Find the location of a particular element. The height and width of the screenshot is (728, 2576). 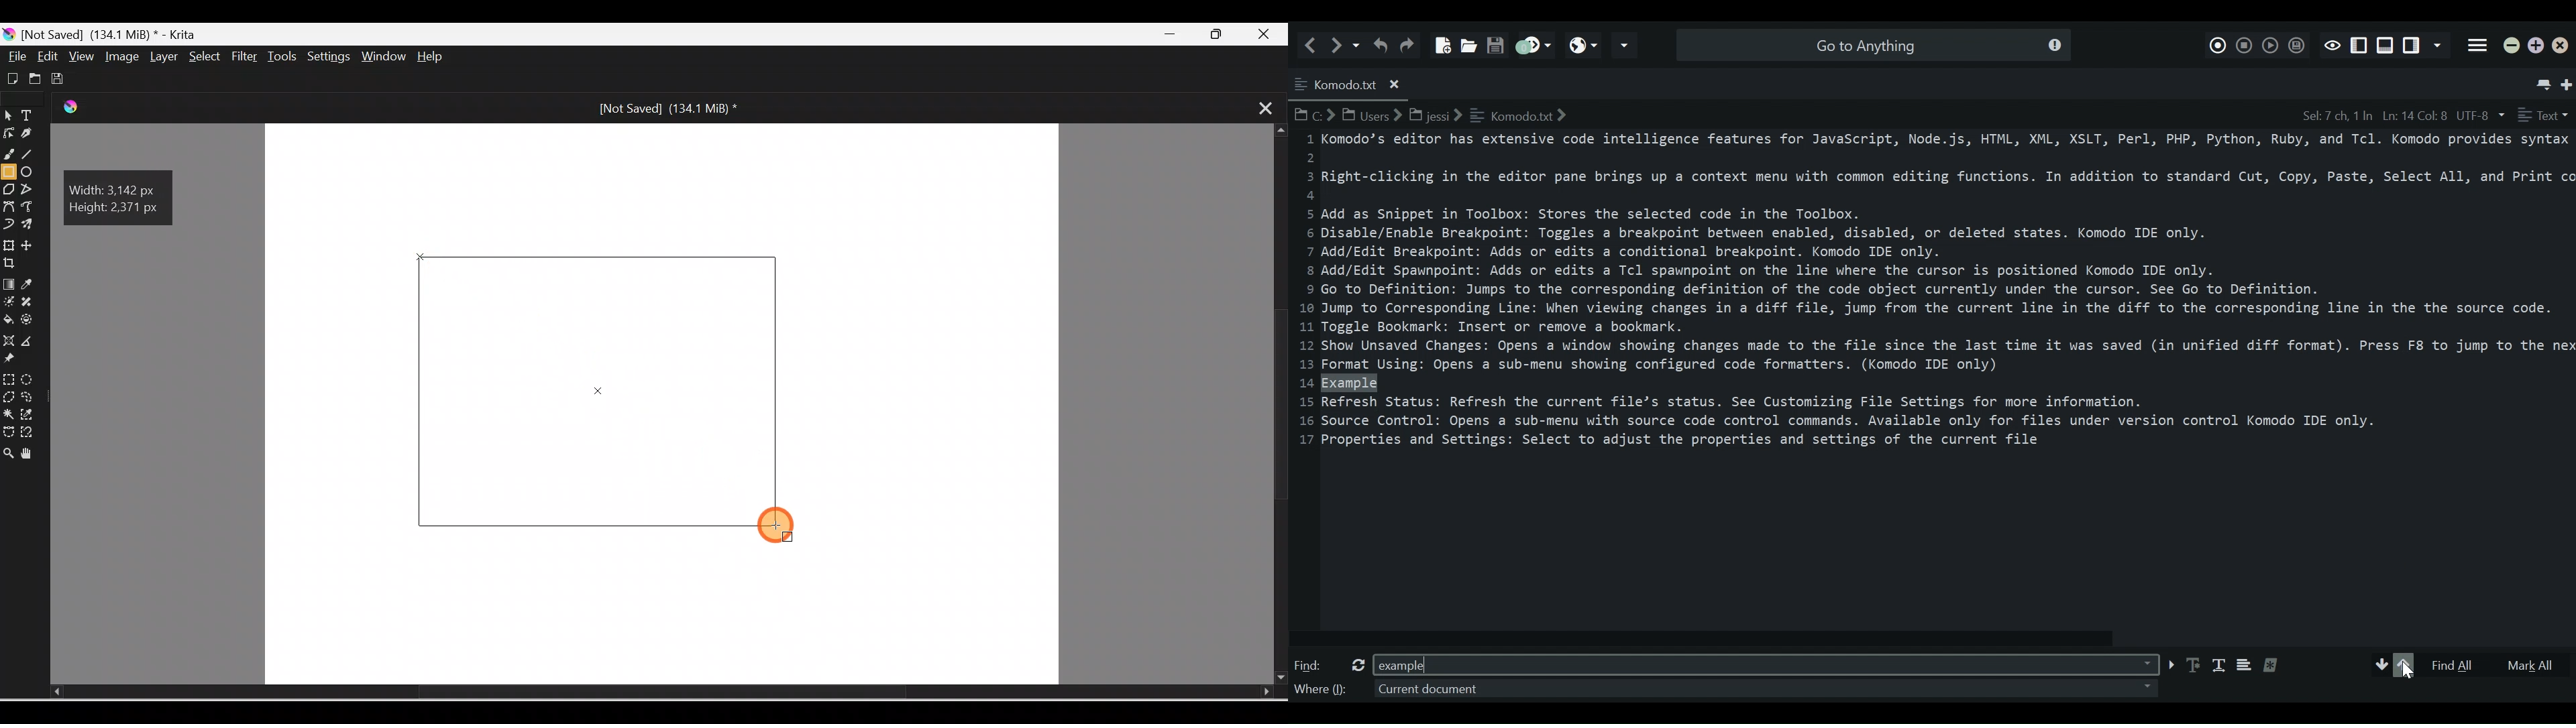

Redo is located at coordinates (1409, 44).